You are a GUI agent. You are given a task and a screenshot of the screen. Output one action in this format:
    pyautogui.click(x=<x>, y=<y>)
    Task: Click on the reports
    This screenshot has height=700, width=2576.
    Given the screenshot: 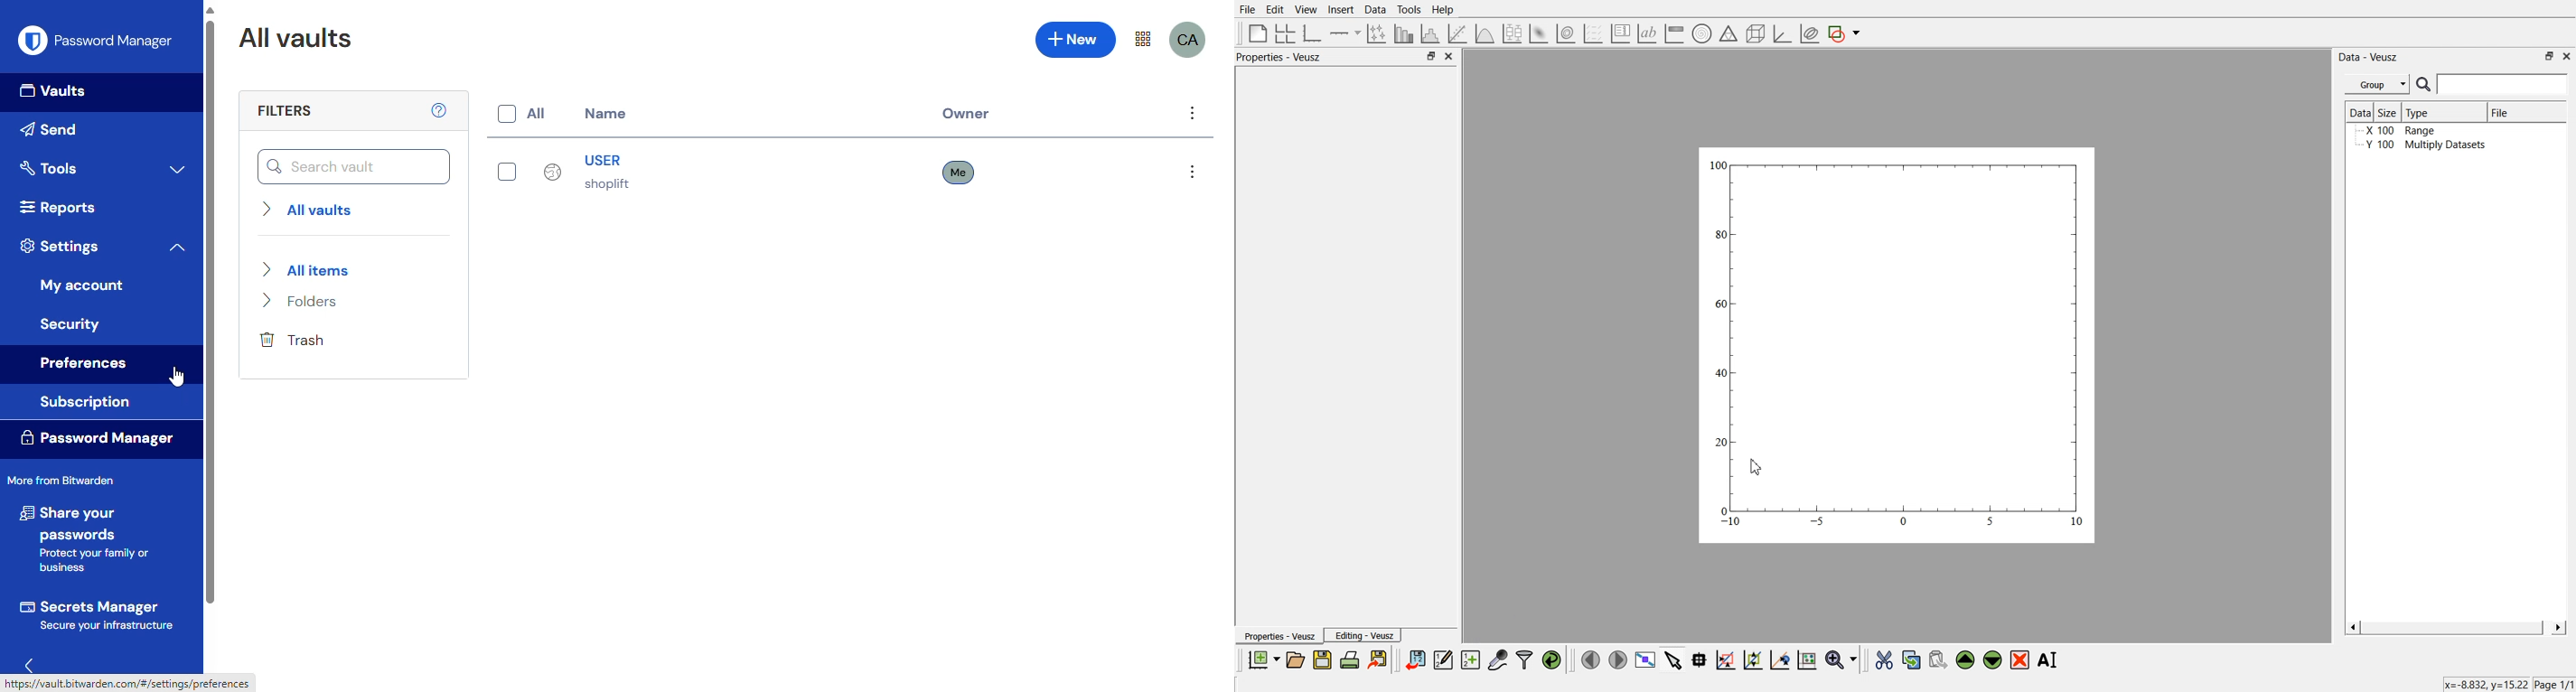 What is the action you would take?
    pyautogui.click(x=56, y=207)
    